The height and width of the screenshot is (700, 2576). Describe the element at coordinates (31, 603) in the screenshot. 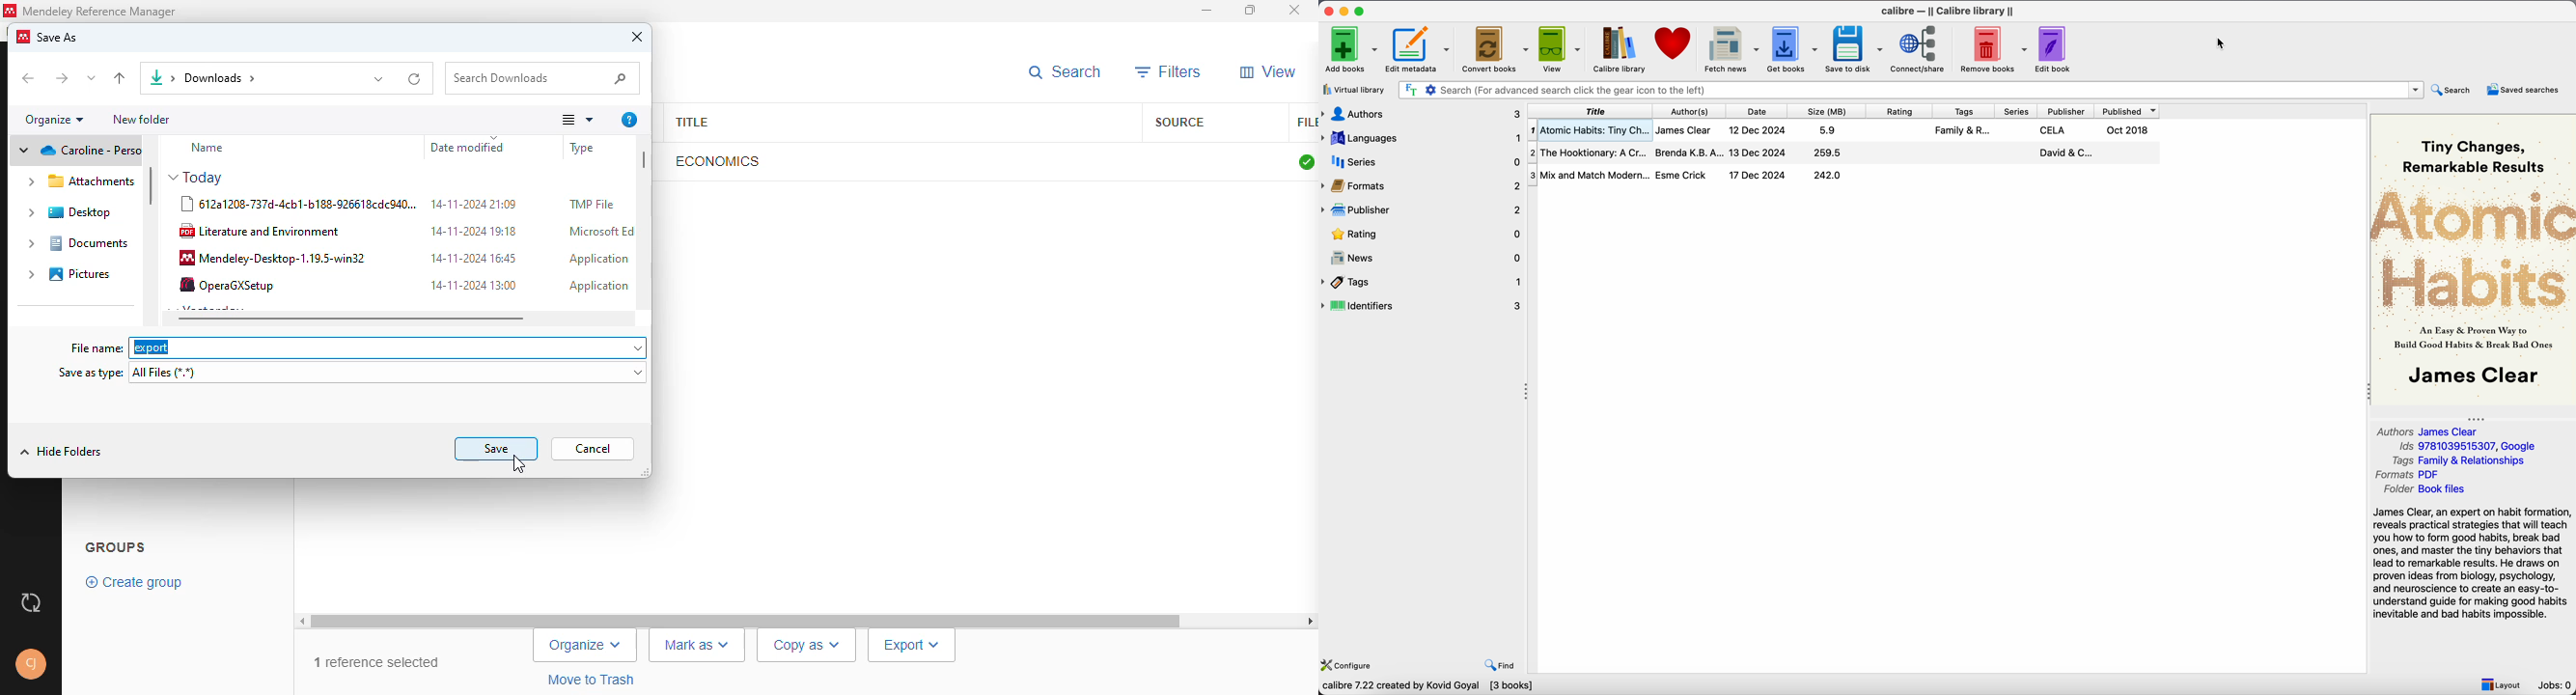

I see `sync` at that location.